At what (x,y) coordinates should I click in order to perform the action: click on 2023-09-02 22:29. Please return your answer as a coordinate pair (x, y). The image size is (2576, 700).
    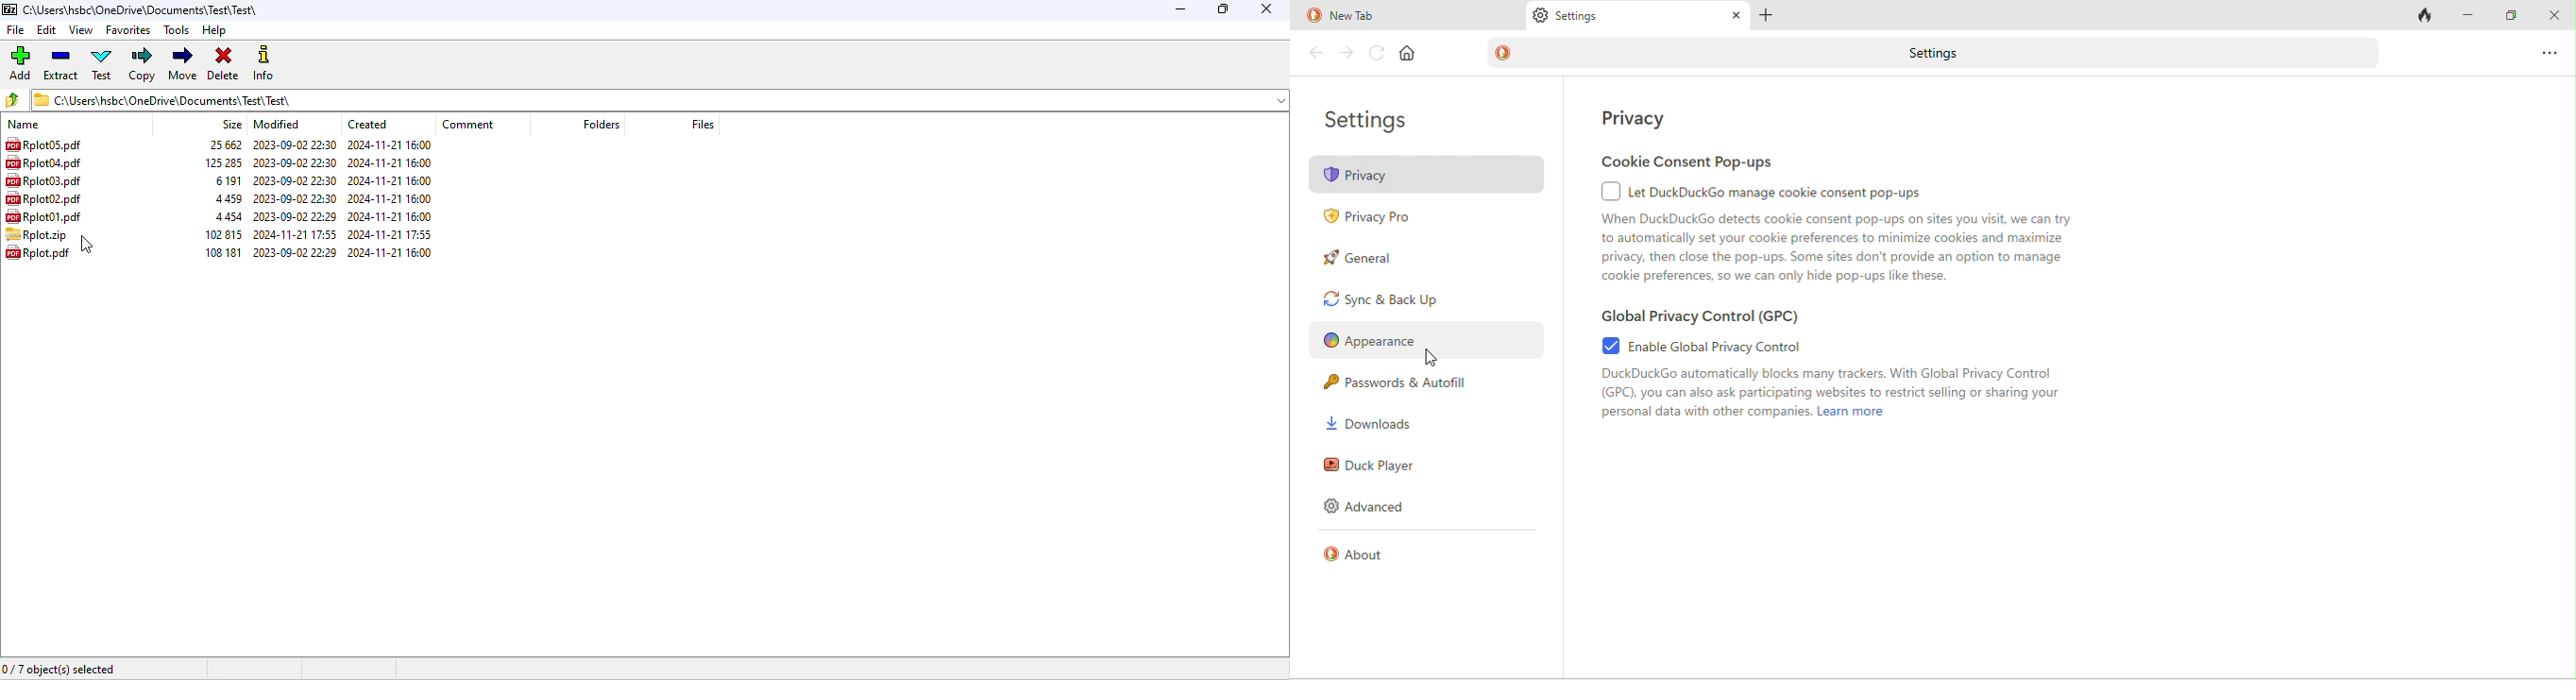
    Looking at the image, I should click on (296, 253).